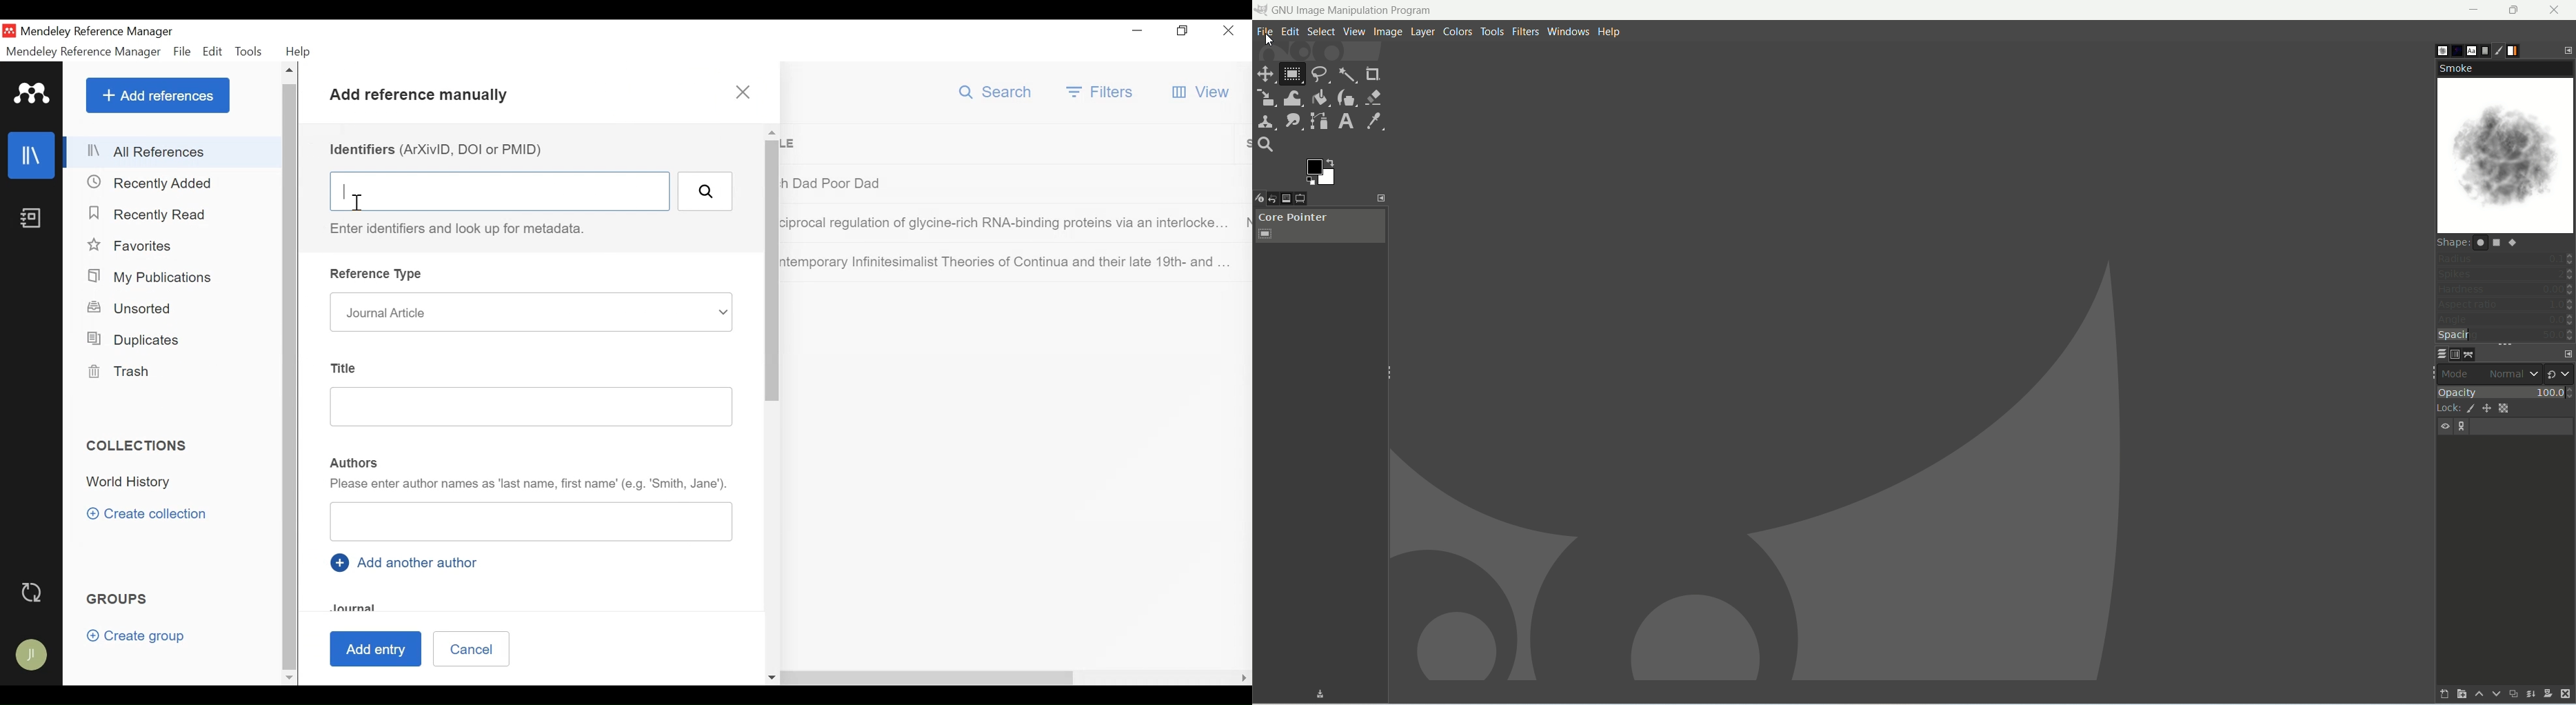  Describe the element at coordinates (1305, 199) in the screenshot. I see `` at that location.